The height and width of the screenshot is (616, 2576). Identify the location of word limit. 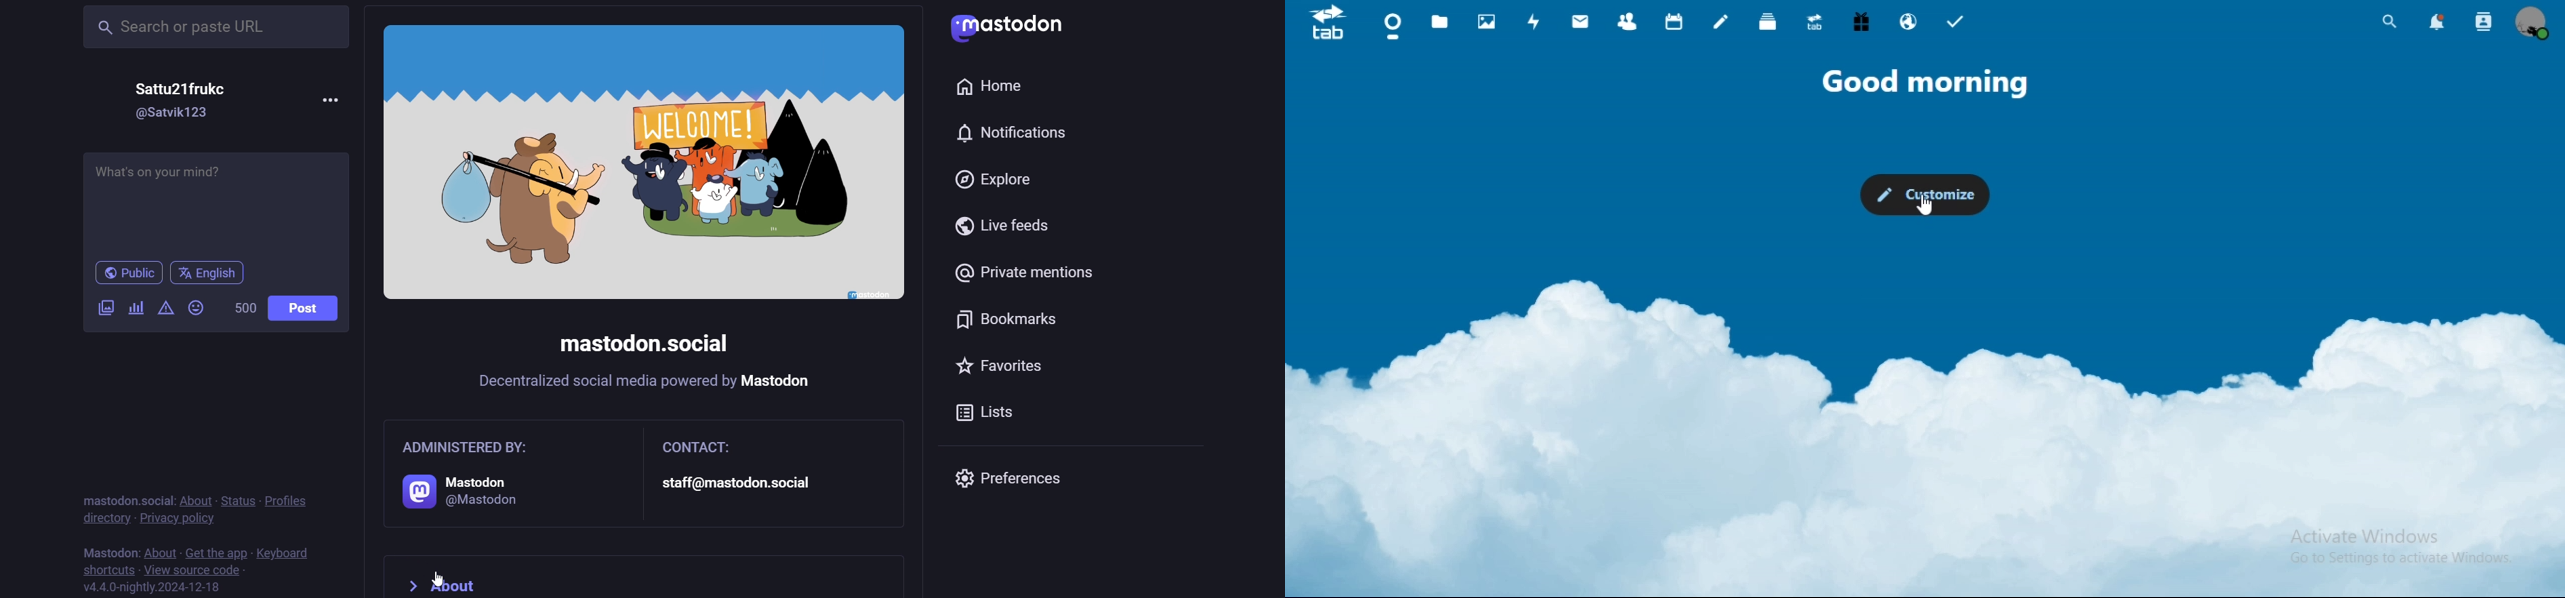
(243, 308).